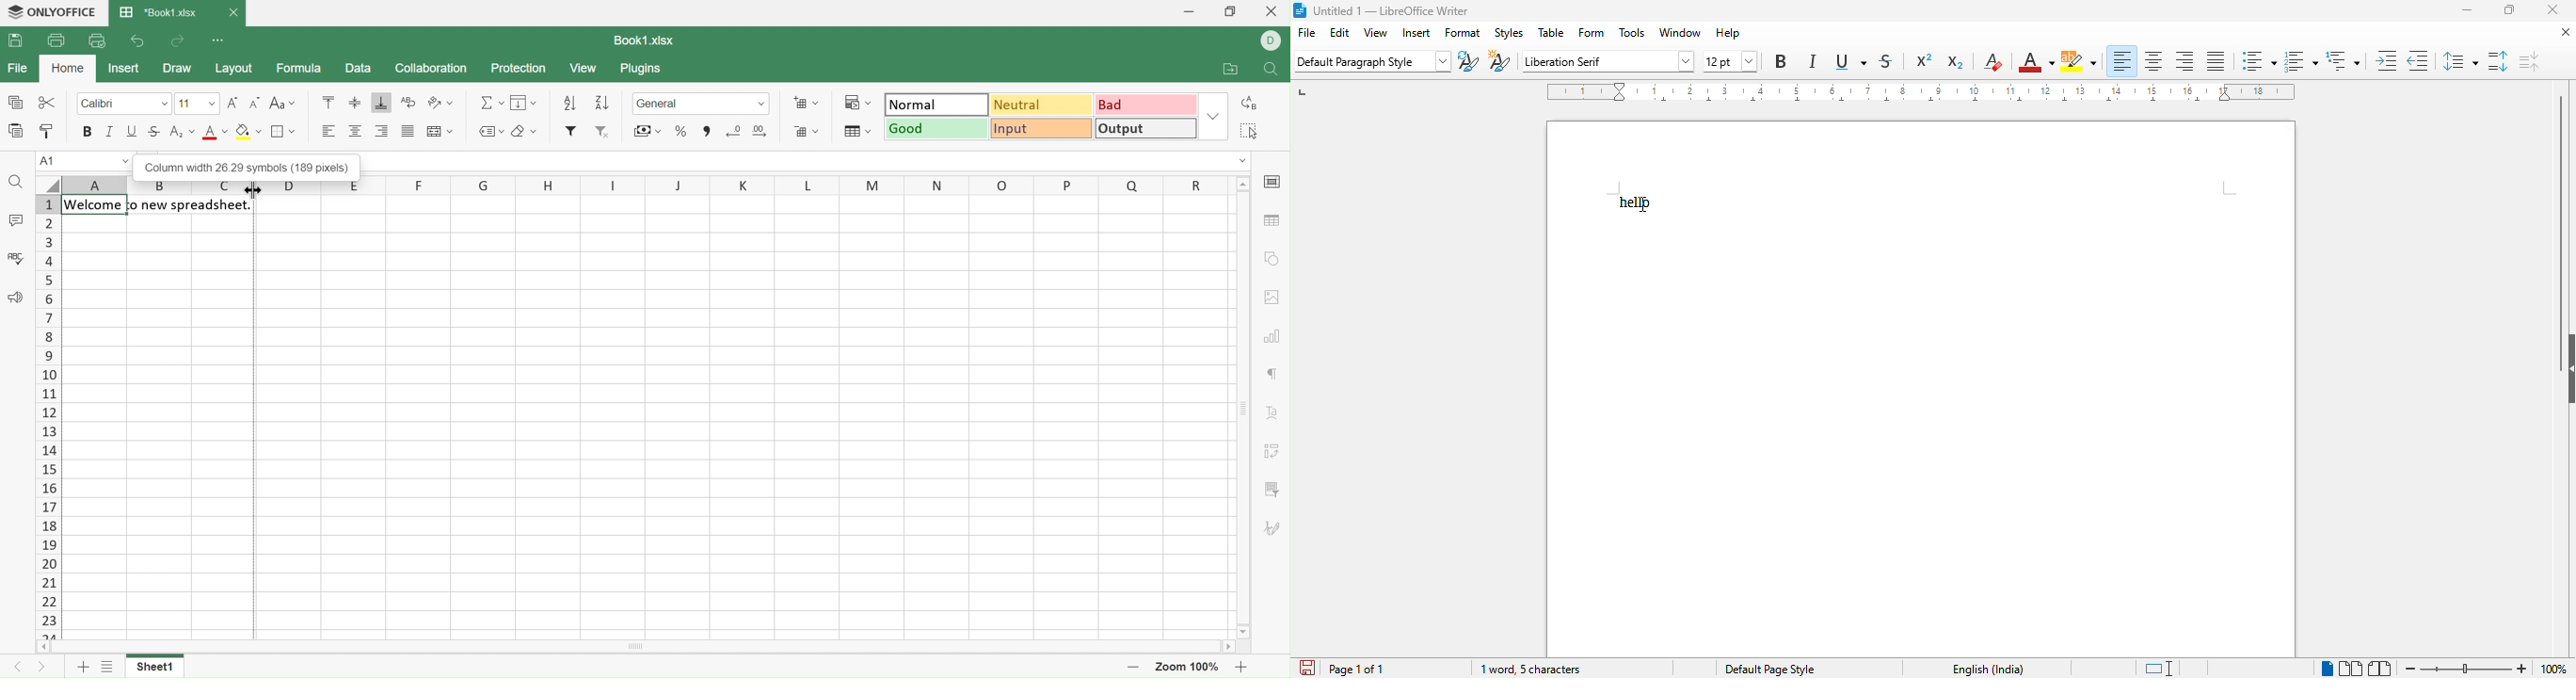 This screenshot has height=700, width=2576. I want to click on Default Paragraph Style, so click(1362, 61).